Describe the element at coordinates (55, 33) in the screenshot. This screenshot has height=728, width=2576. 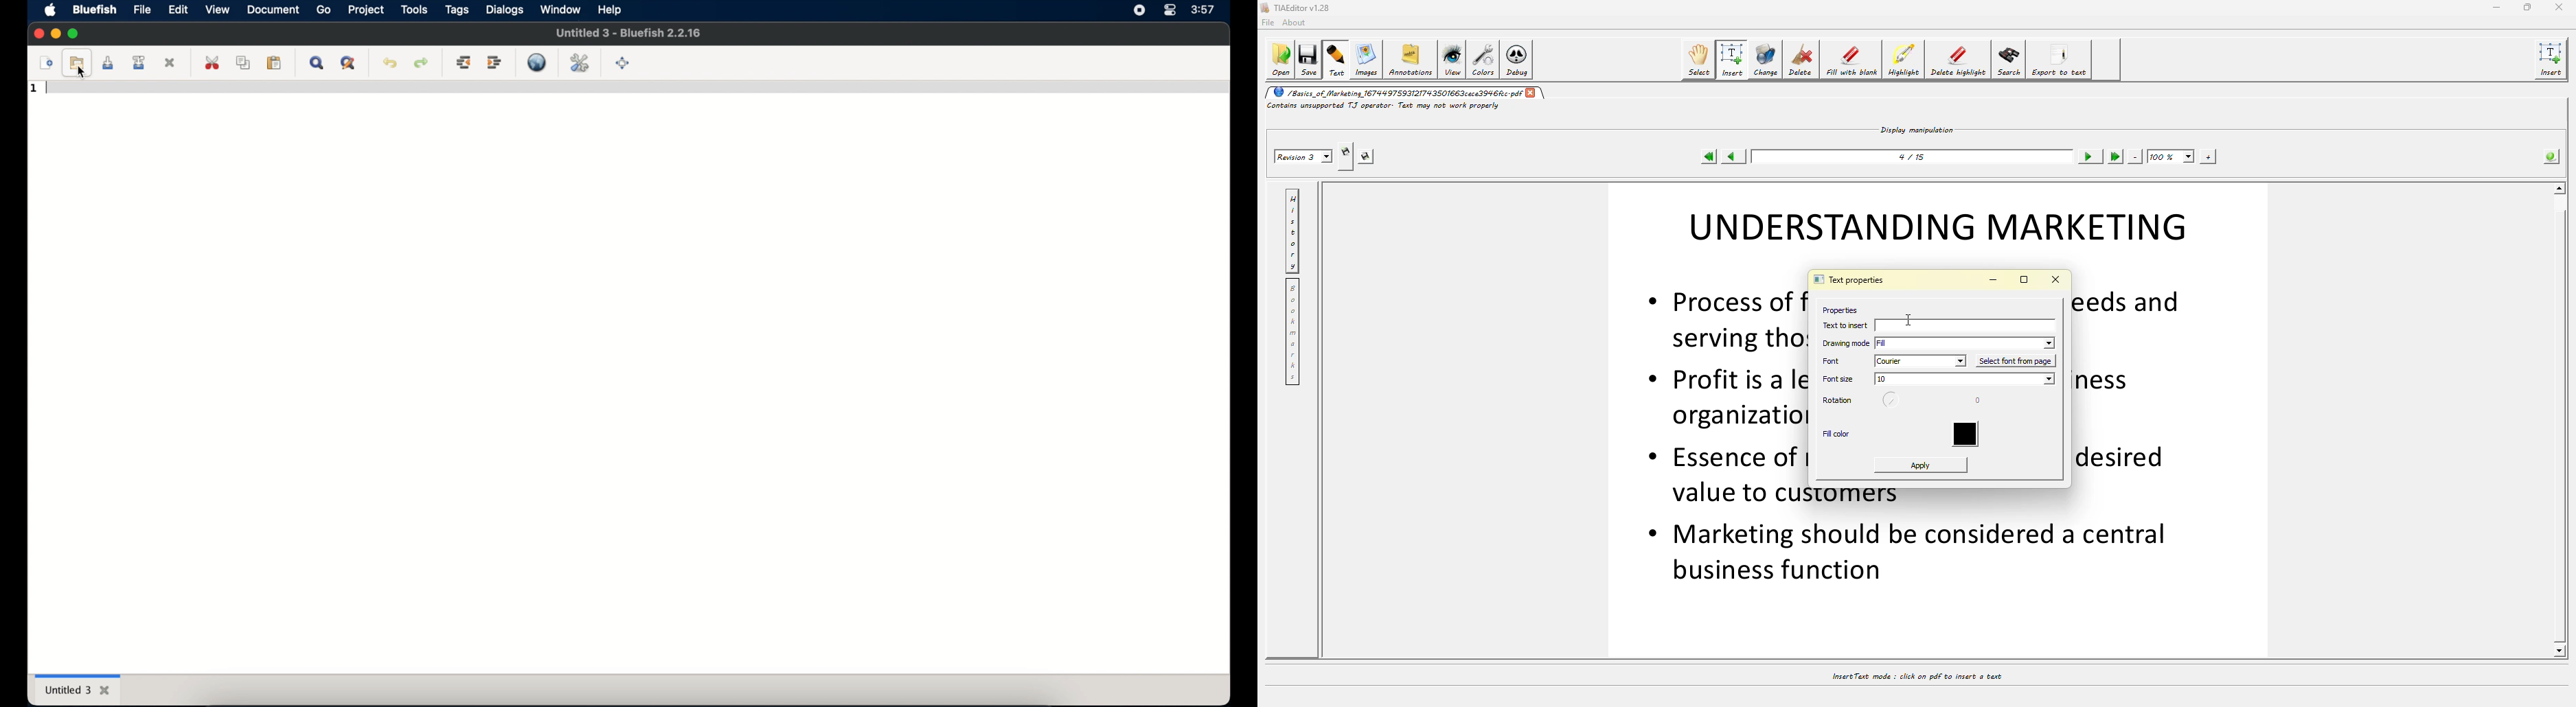
I see `minimize` at that location.